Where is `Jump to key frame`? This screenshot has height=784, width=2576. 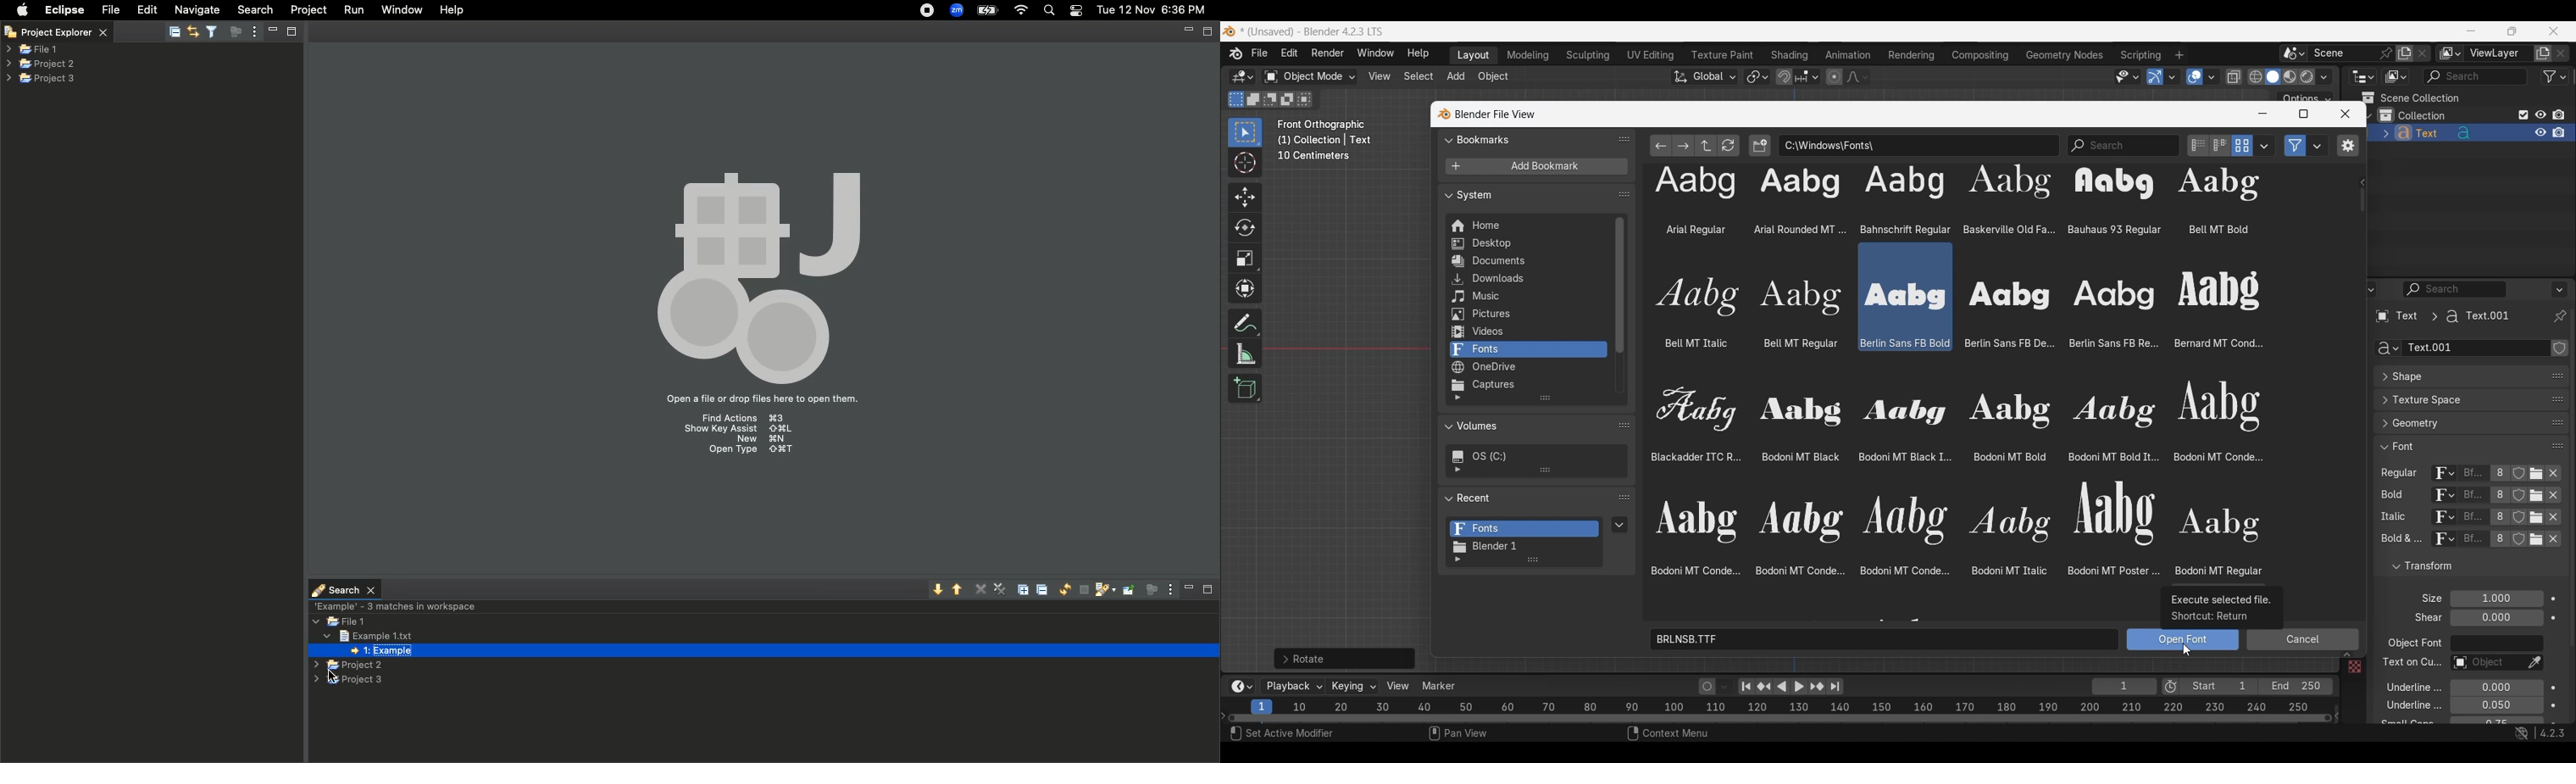 Jump to key frame is located at coordinates (1764, 687).